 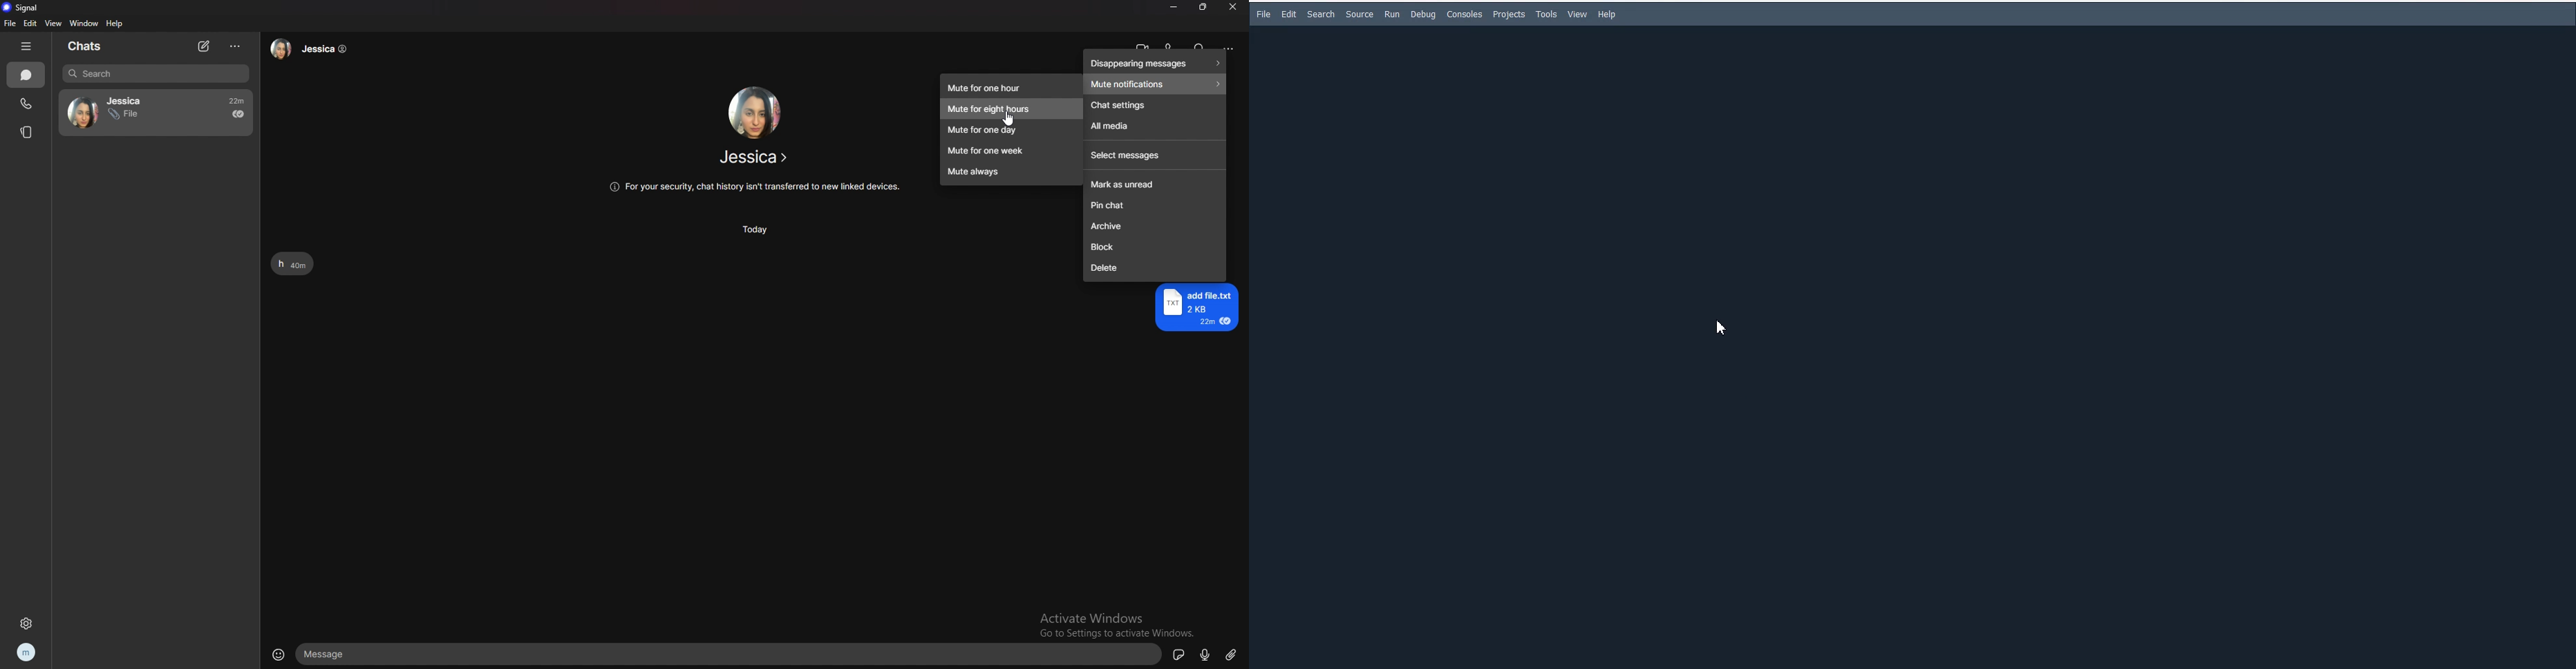 What do you see at coordinates (747, 227) in the screenshot?
I see `Today` at bounding box center [747, 227].